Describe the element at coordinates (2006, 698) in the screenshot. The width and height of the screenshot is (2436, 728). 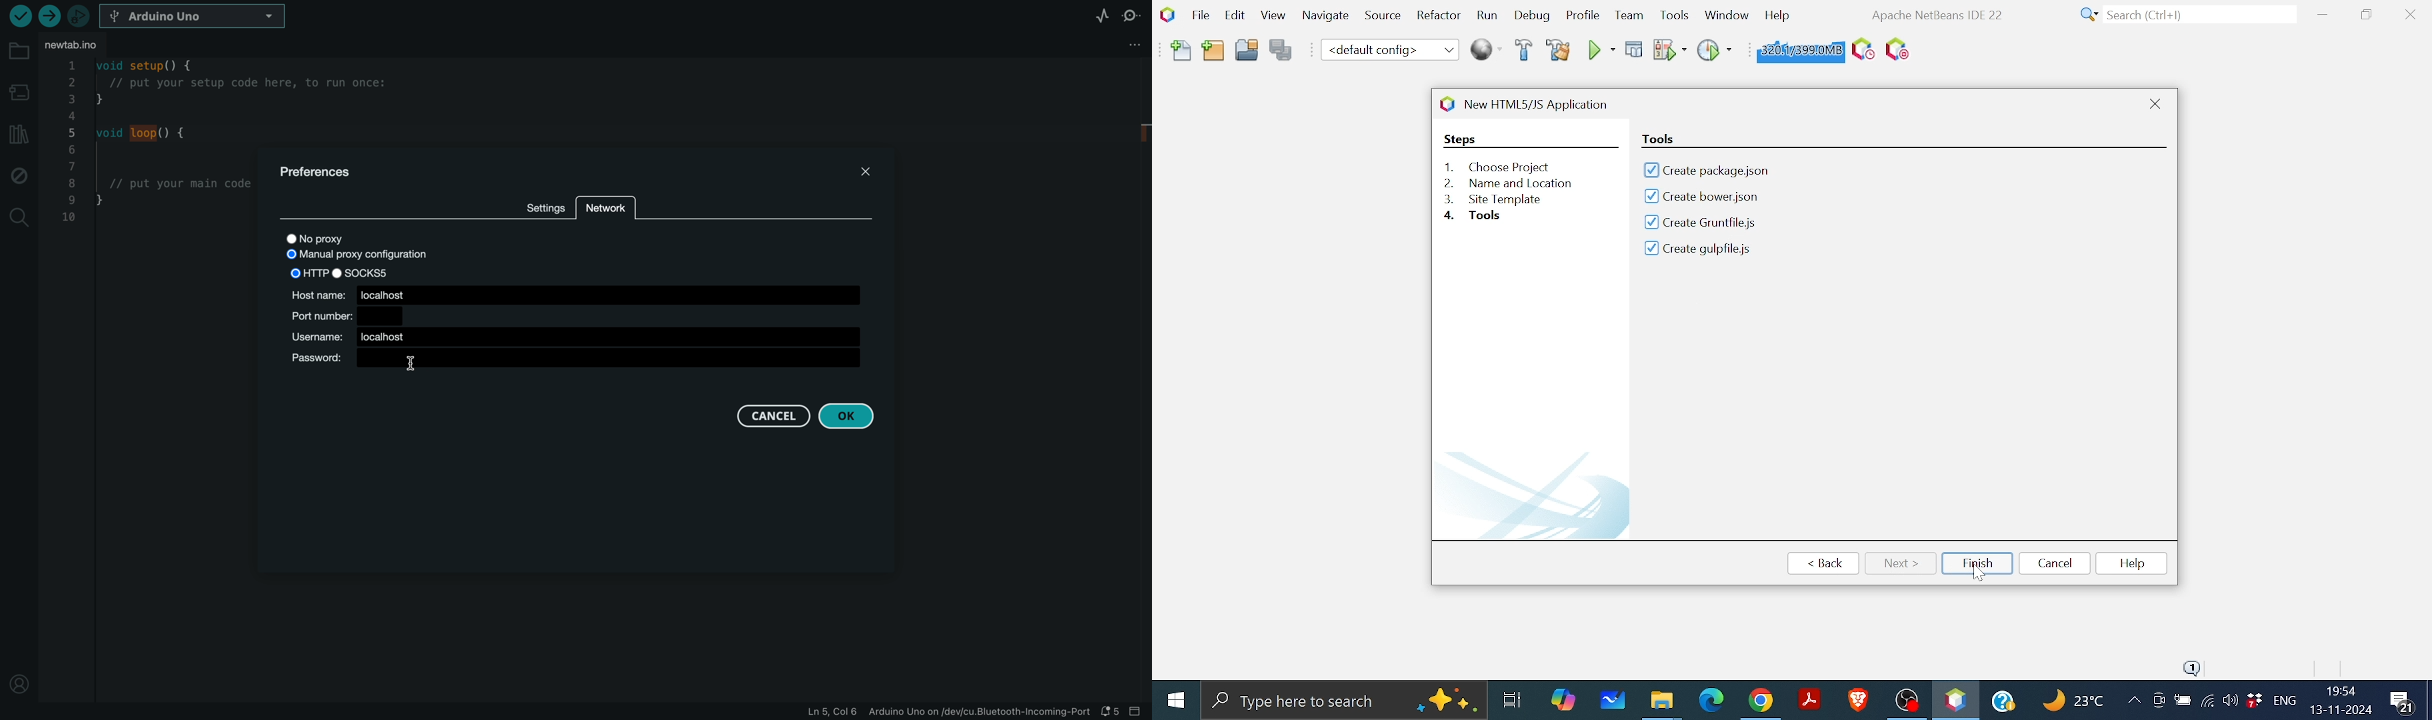
I see `Help` at that location.